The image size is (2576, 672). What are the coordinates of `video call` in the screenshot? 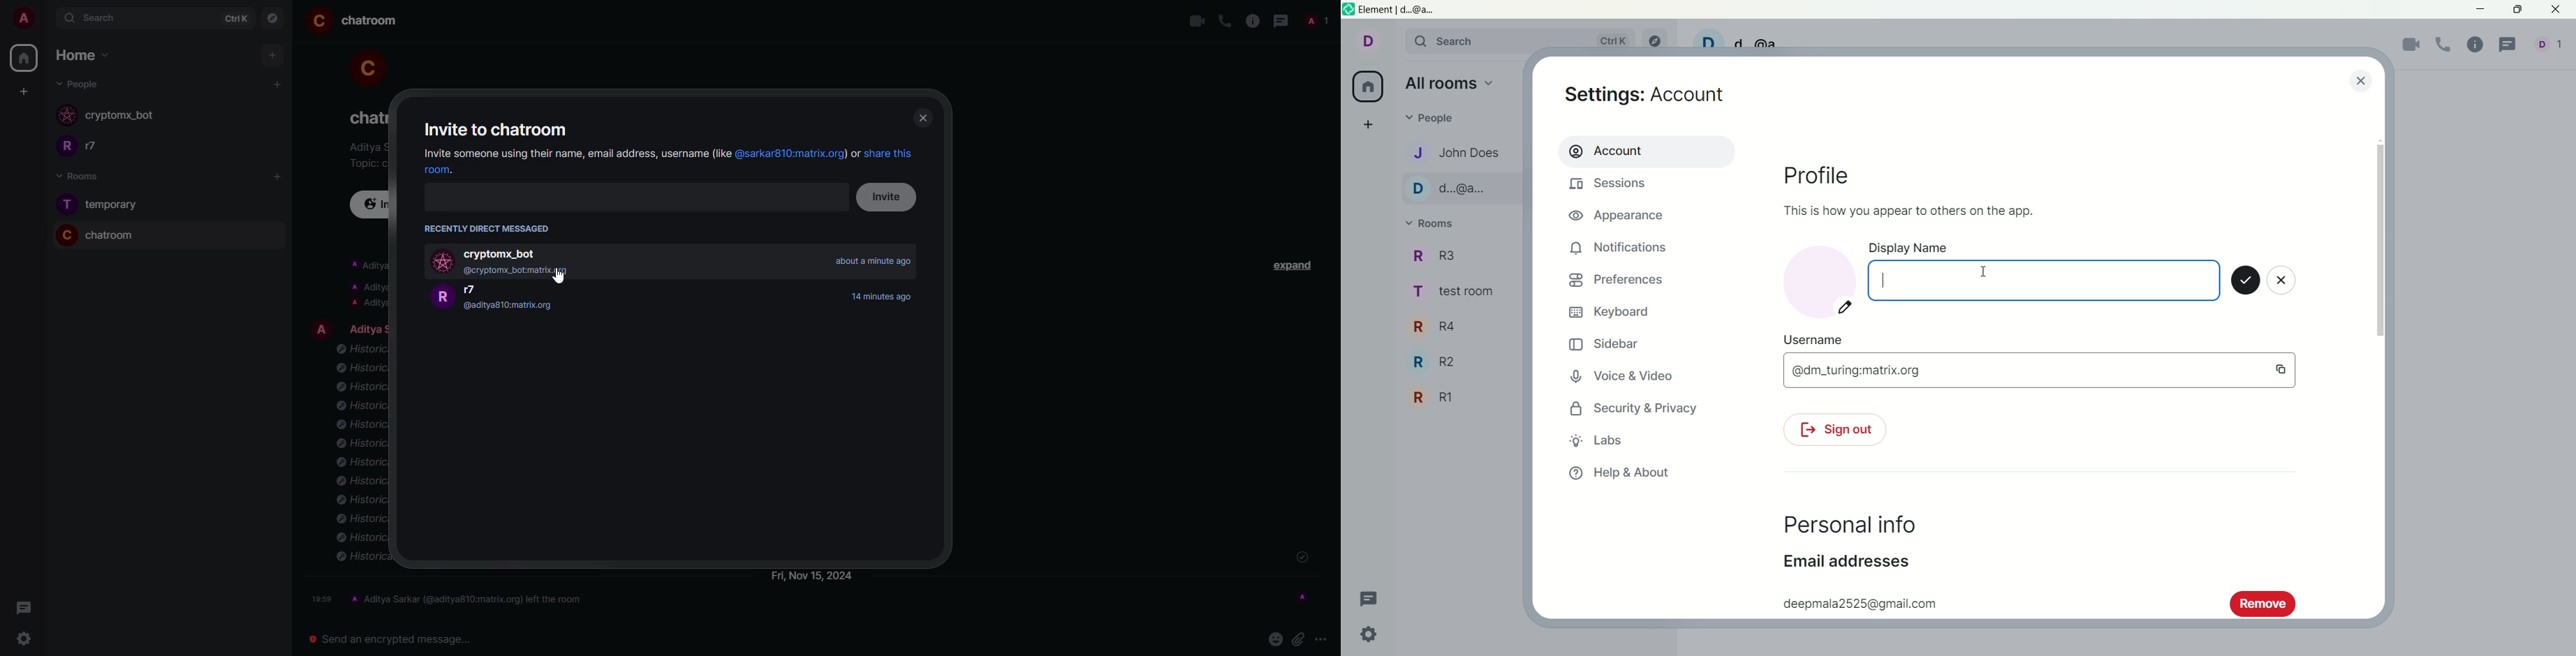 It's located at (1196, 22).